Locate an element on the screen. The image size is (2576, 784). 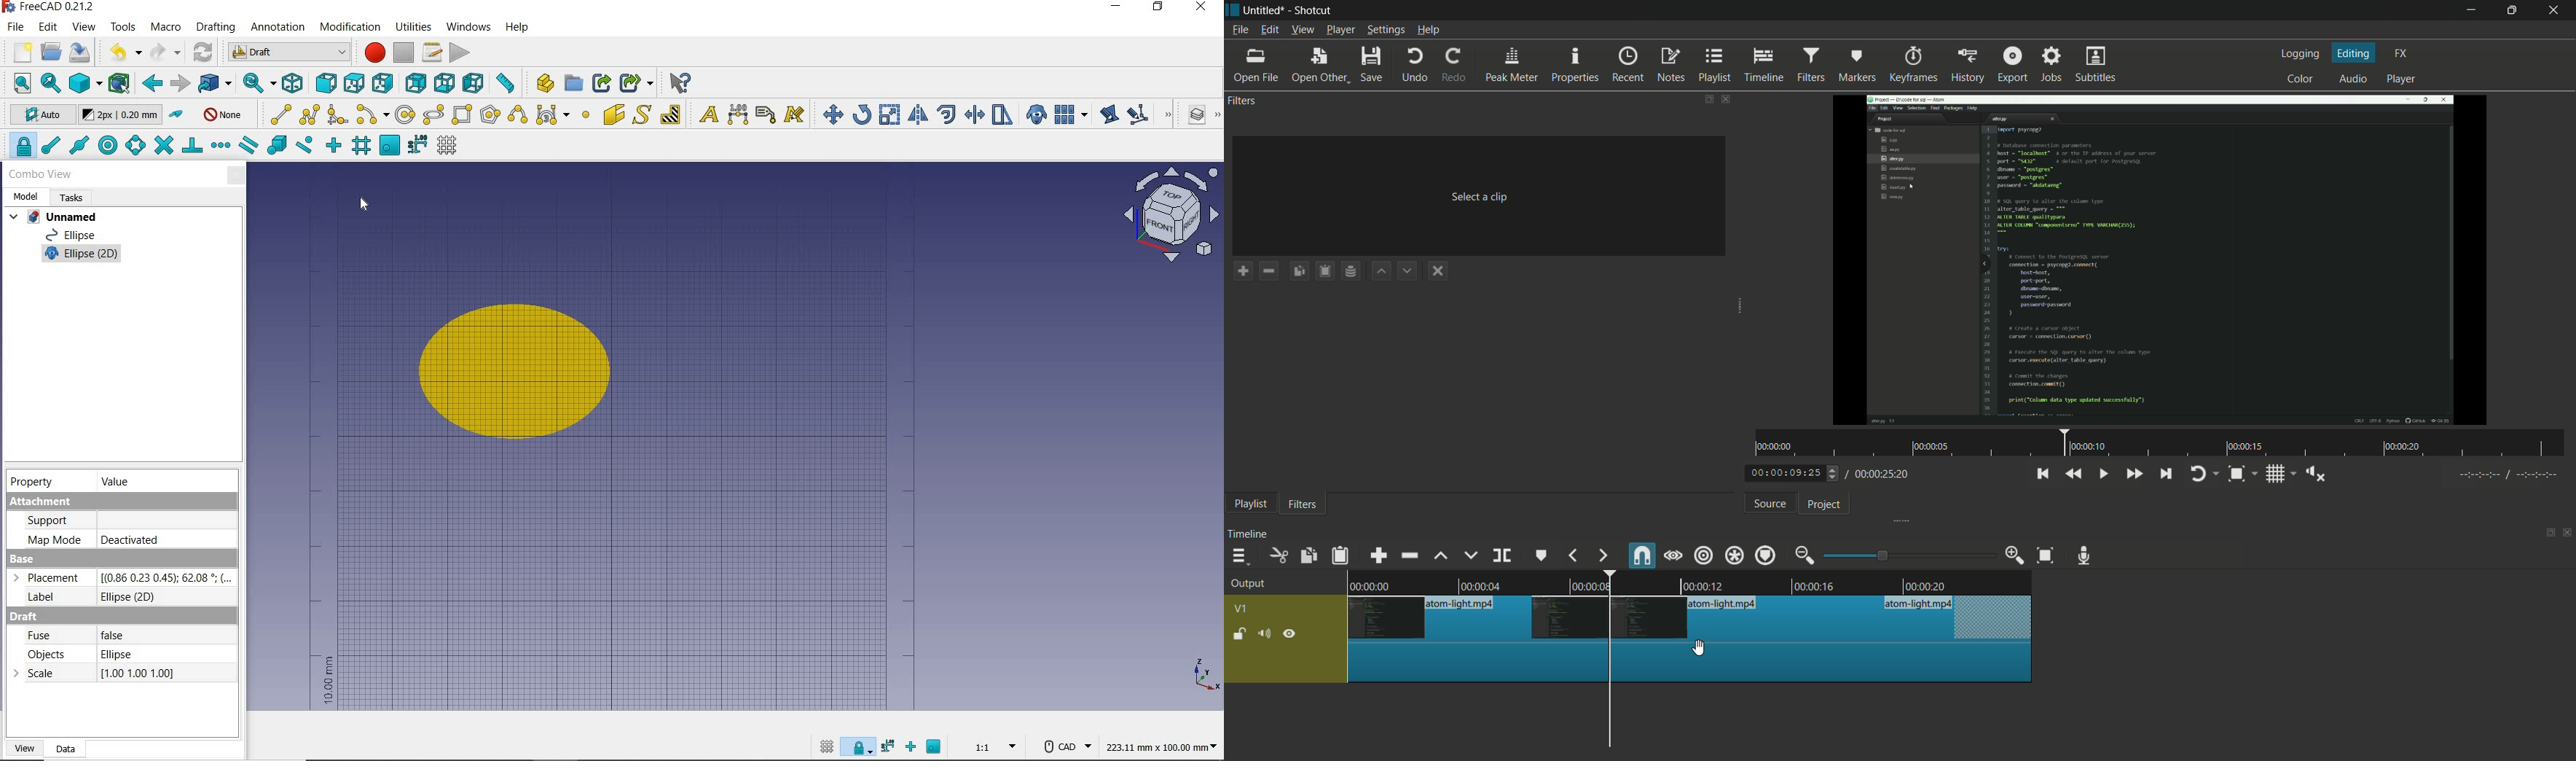
source is located at coordinates (1770, 504).